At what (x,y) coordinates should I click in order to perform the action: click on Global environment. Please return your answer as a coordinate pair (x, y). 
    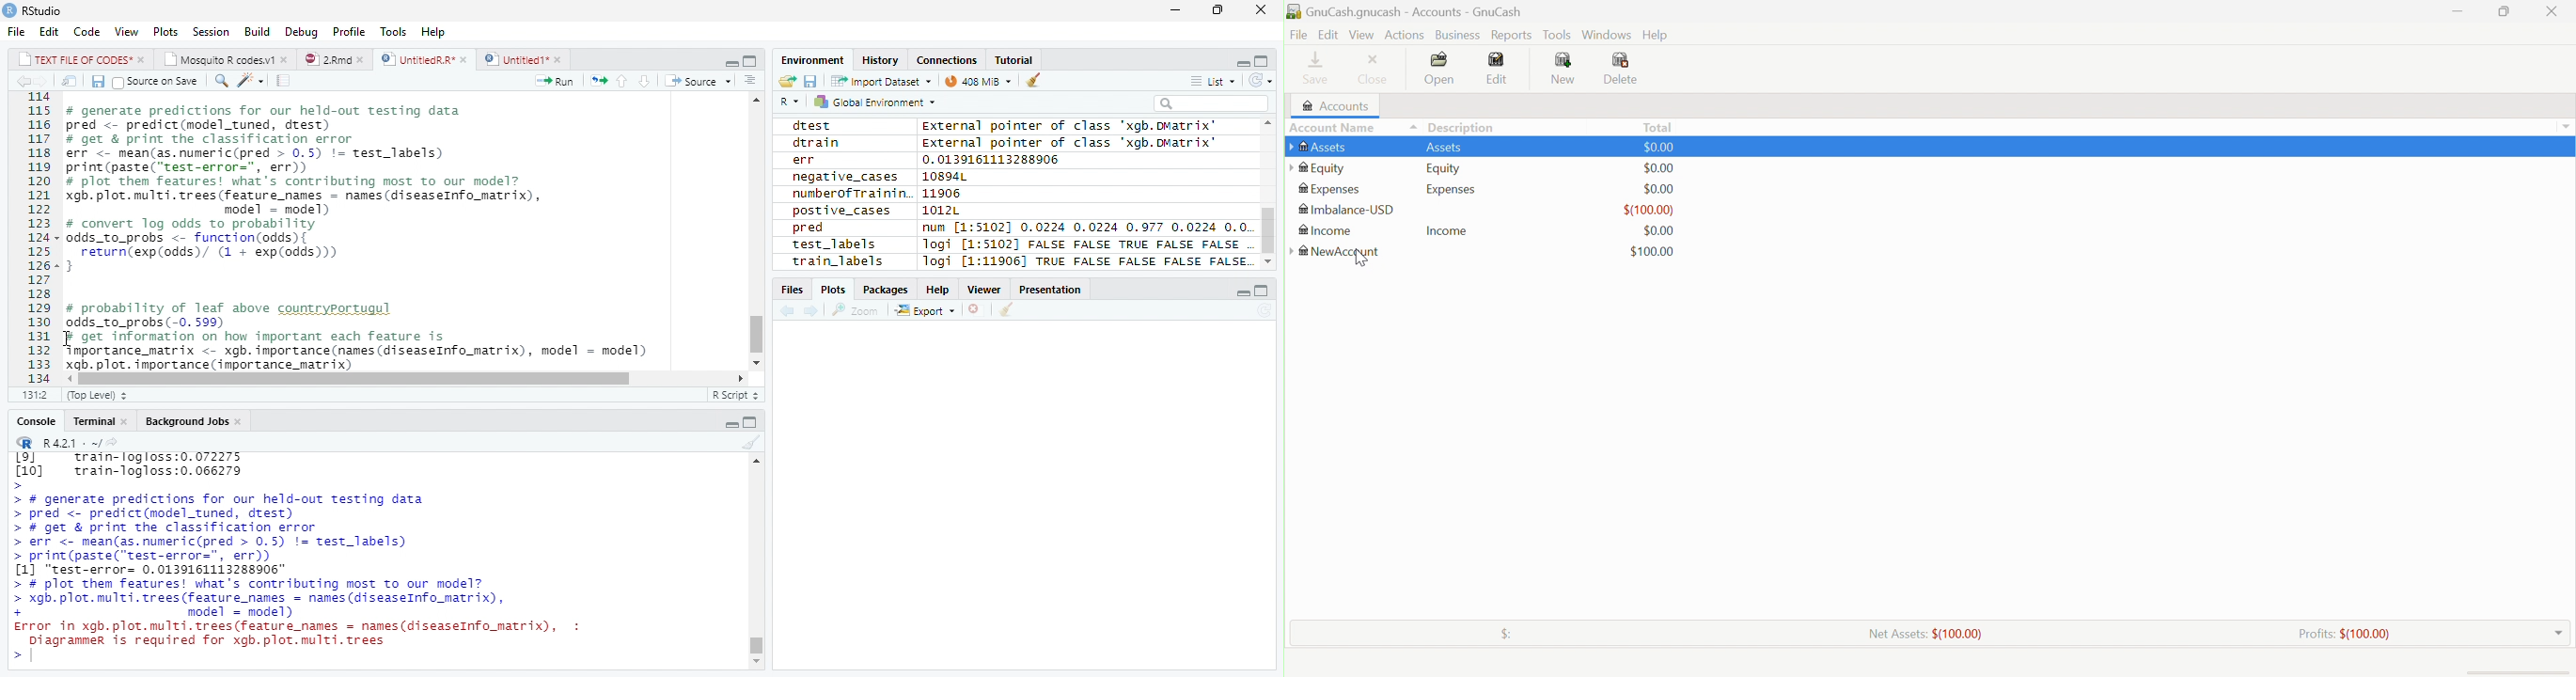
    Looking at the image, I should click on (874, 102).